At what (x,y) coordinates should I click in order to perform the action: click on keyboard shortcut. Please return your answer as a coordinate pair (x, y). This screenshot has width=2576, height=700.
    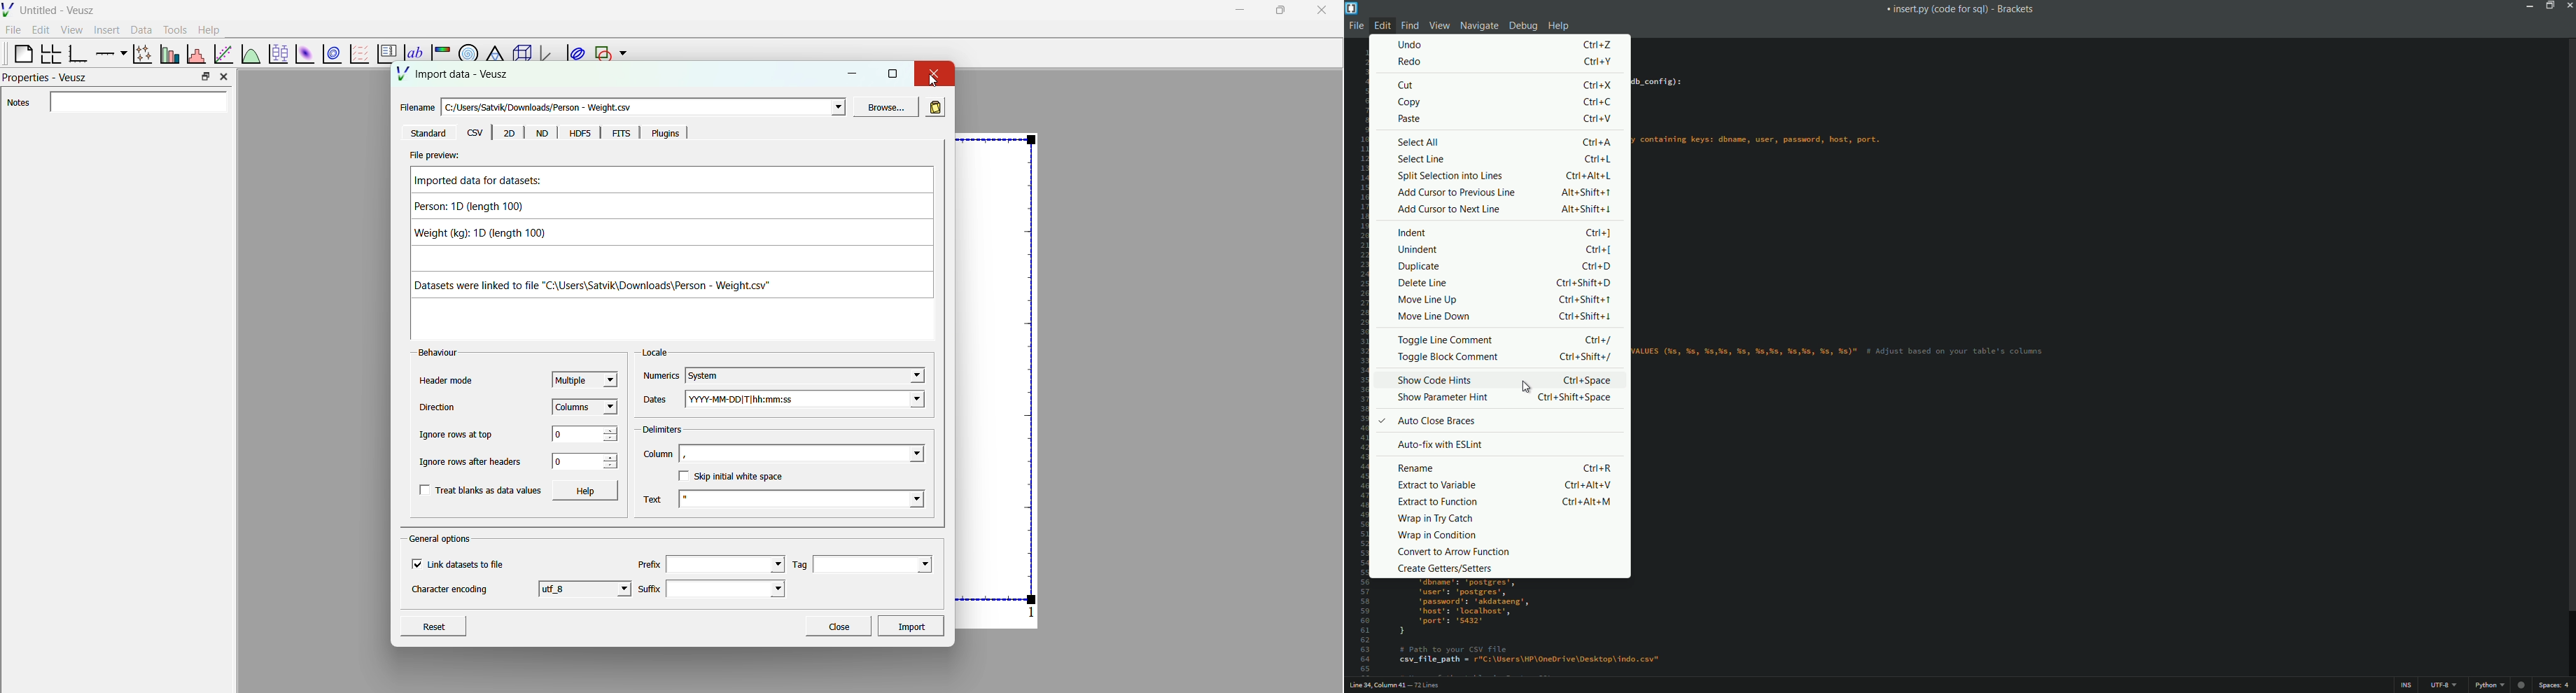
    Looking at the image, I should click on (1590, 486).